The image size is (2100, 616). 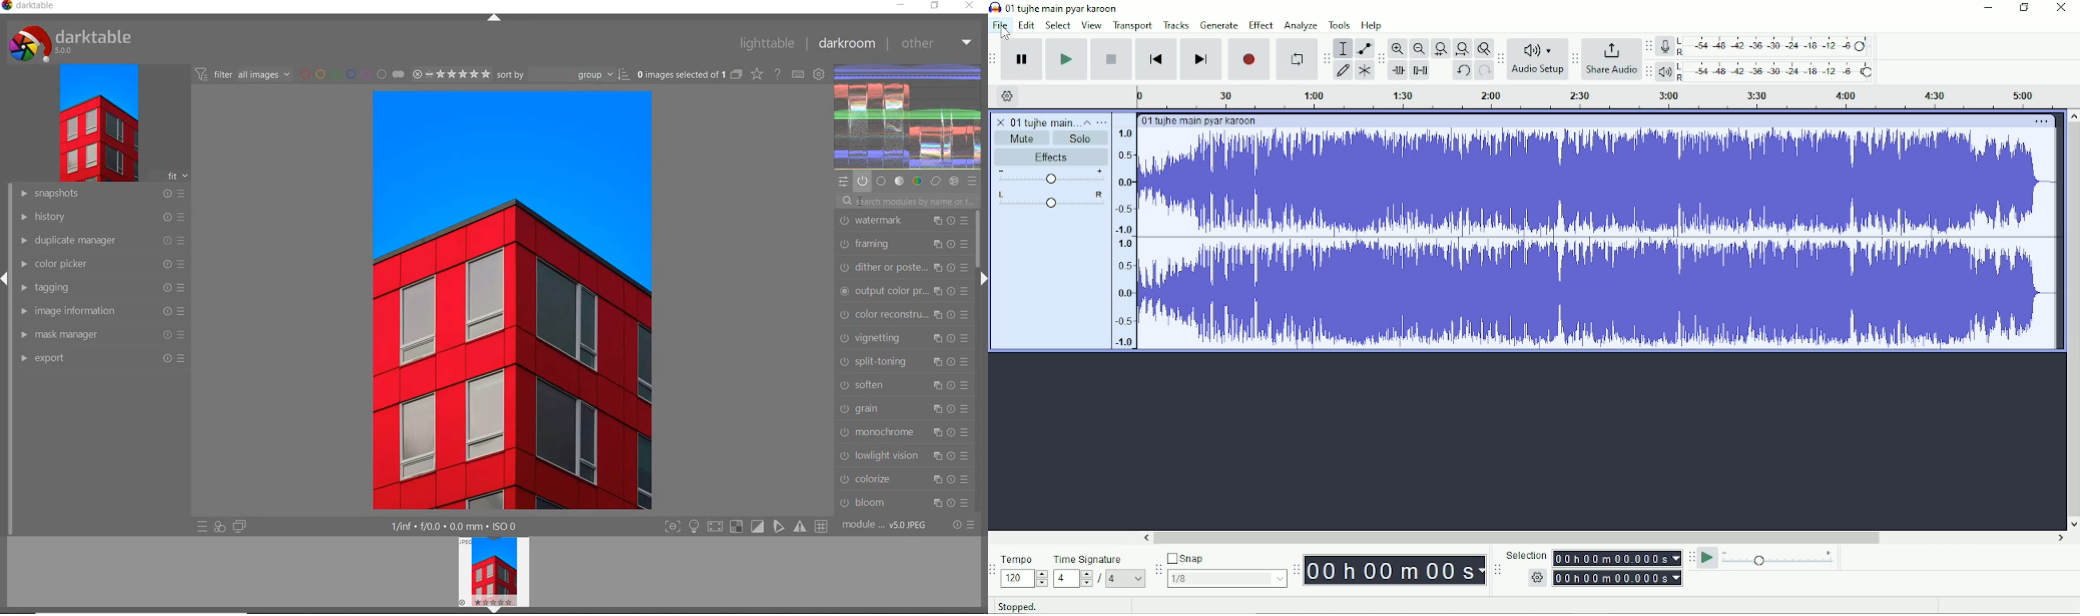 I want to click on Audio Setup, so click(x=1538, y=58).